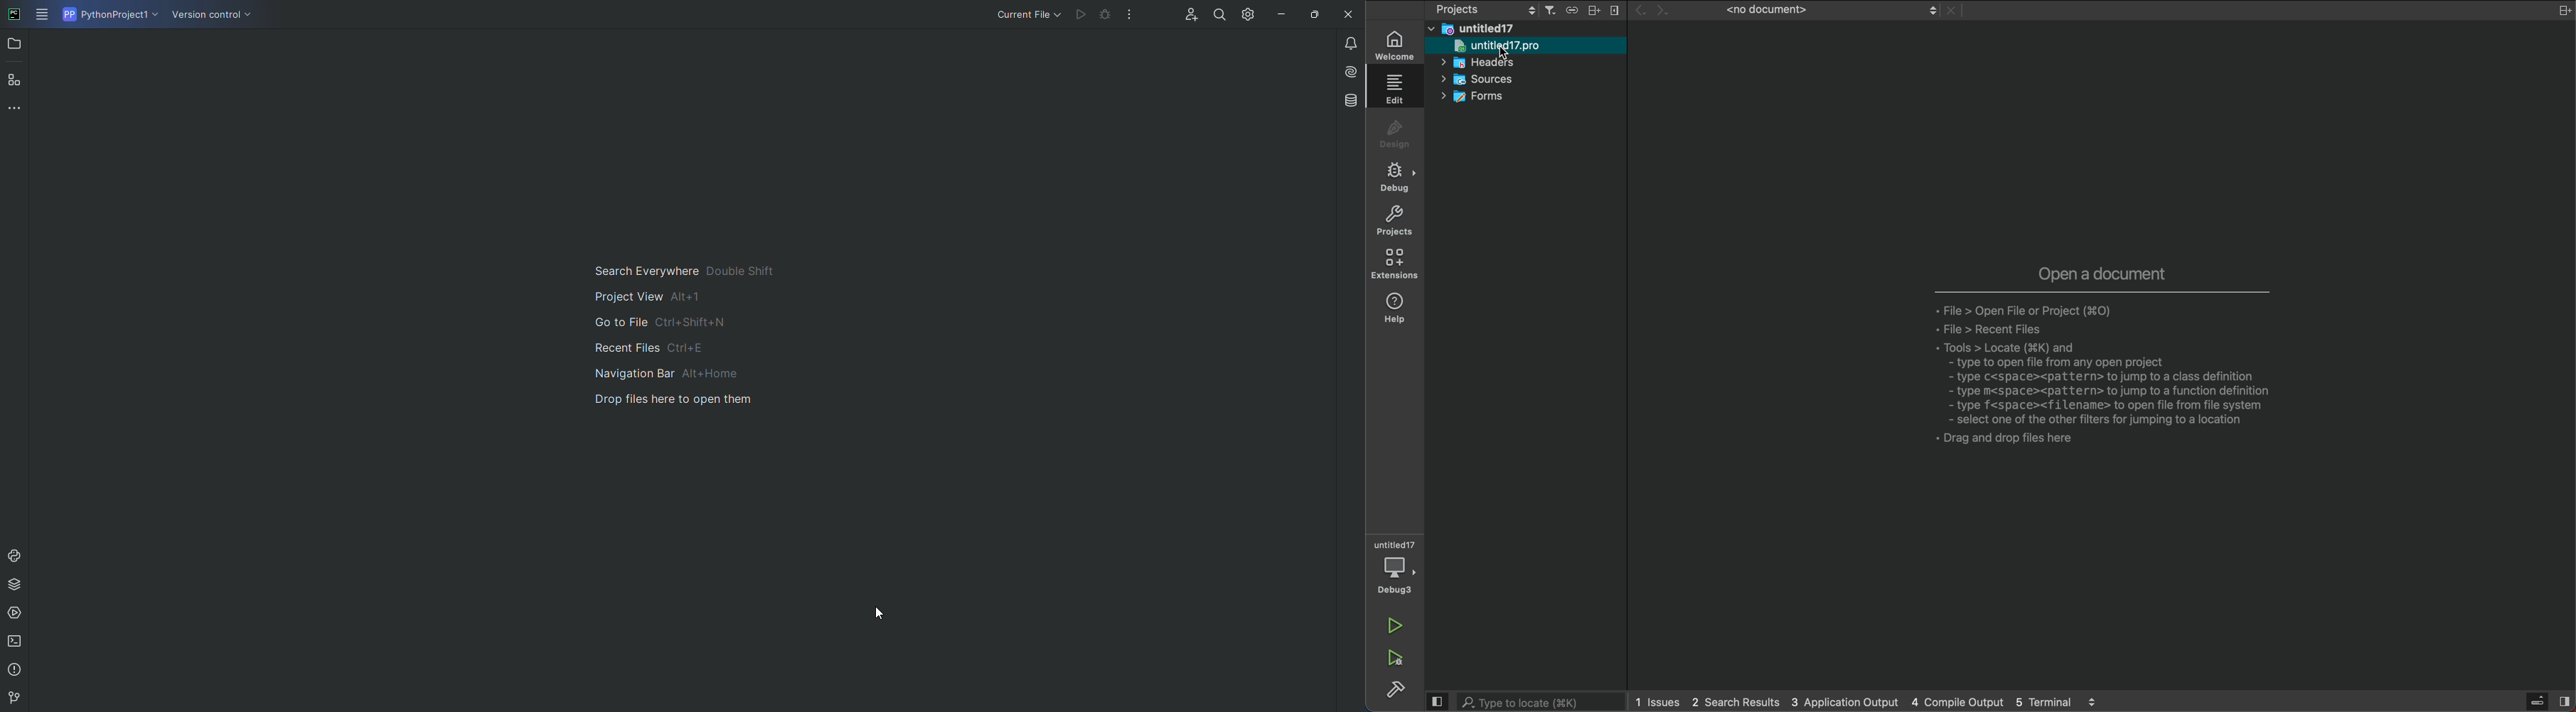  What do you see at coordinates (16, 670) in the screenshot?
I see `Problems` at bounding box center [16, 670].